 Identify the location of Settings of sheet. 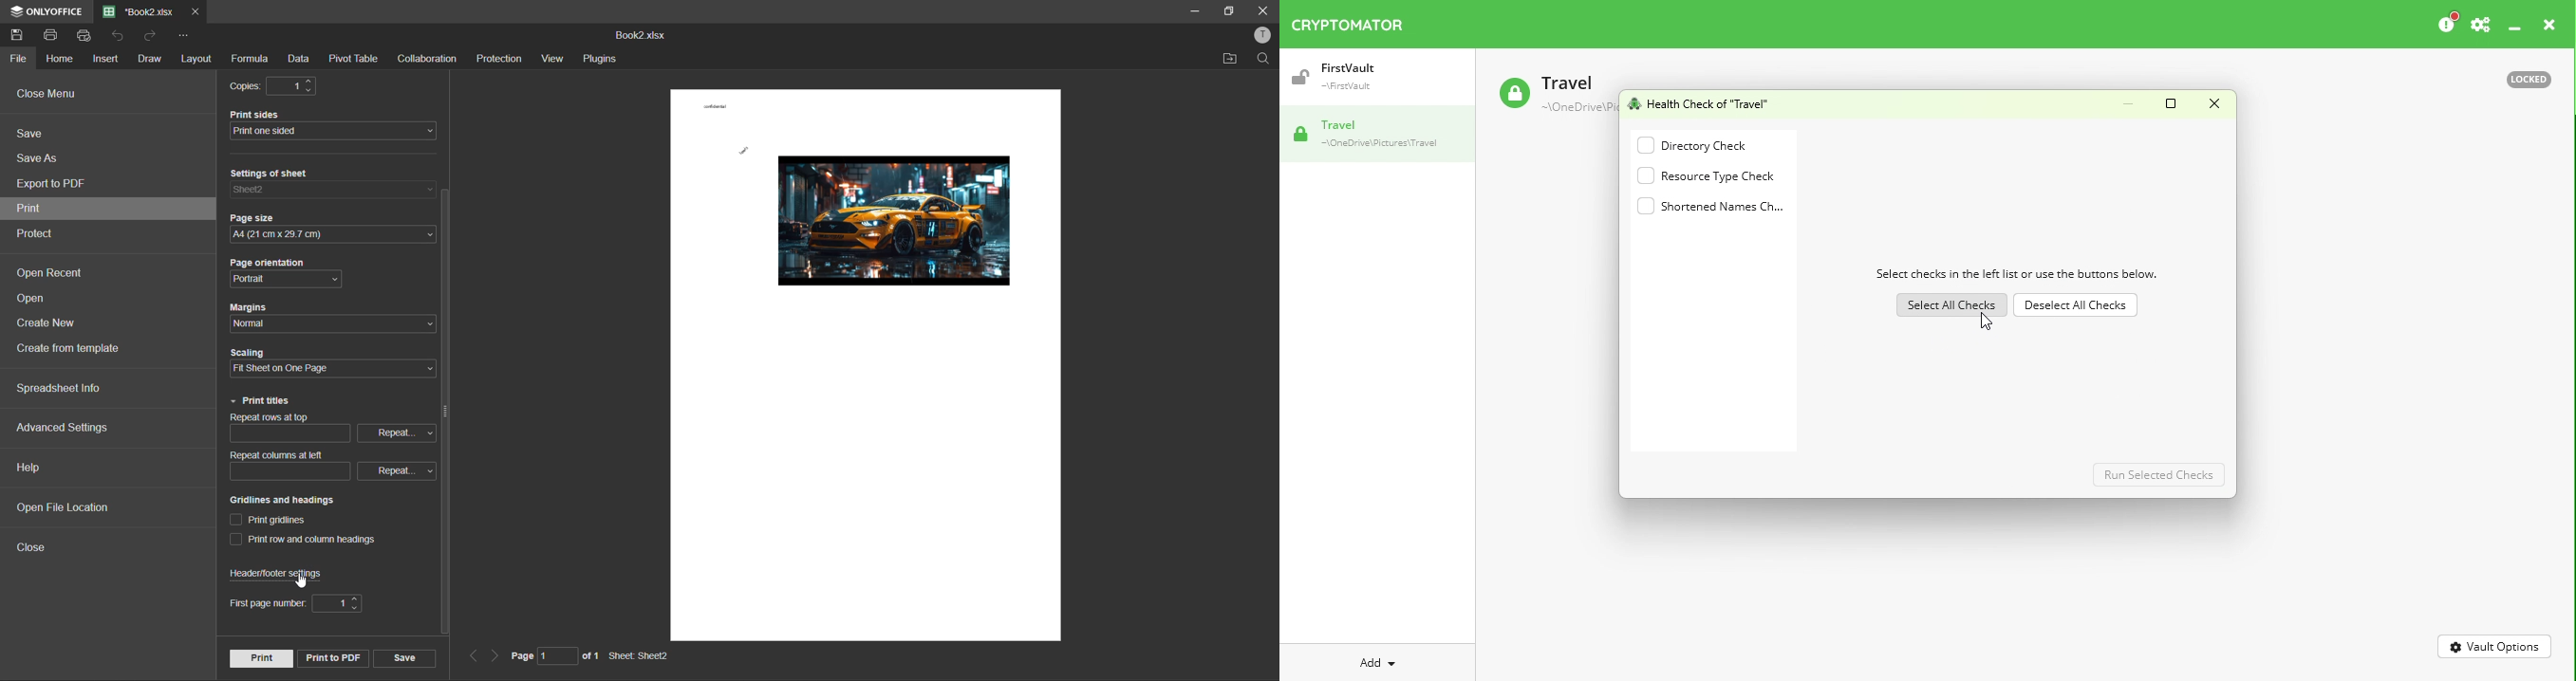
(273, 172).